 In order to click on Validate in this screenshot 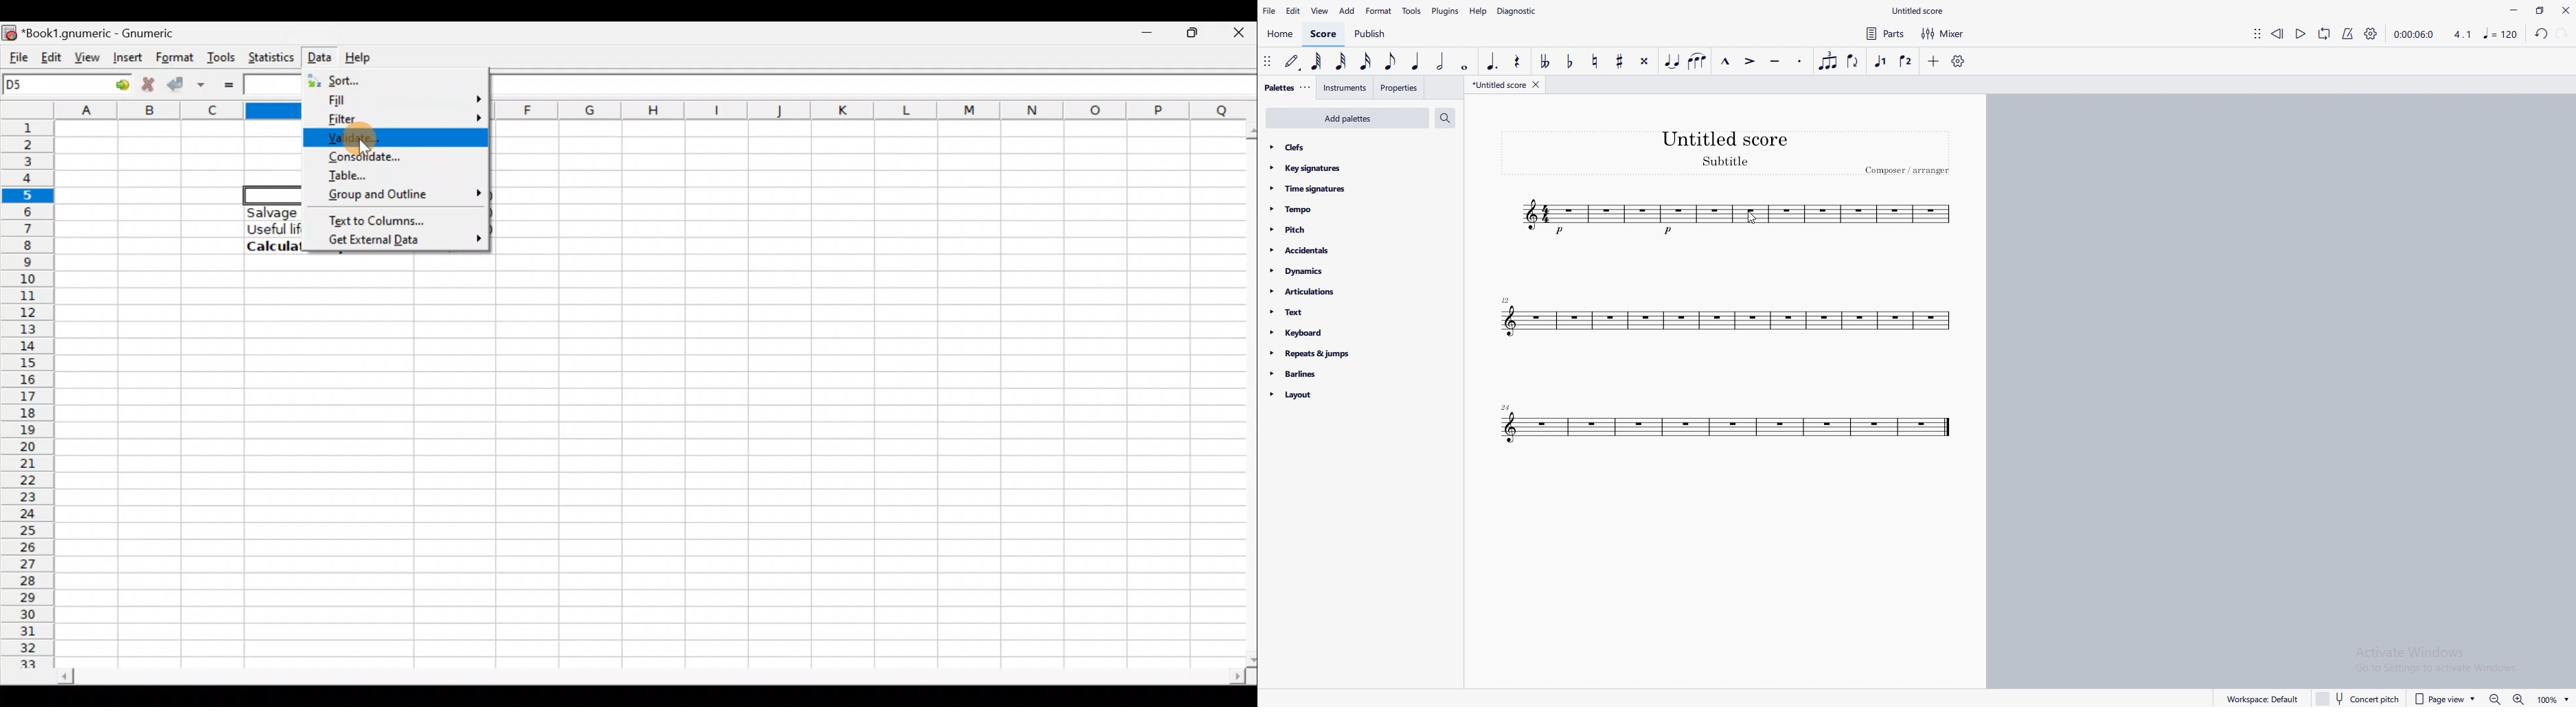, I will do `click(396, 138)`.